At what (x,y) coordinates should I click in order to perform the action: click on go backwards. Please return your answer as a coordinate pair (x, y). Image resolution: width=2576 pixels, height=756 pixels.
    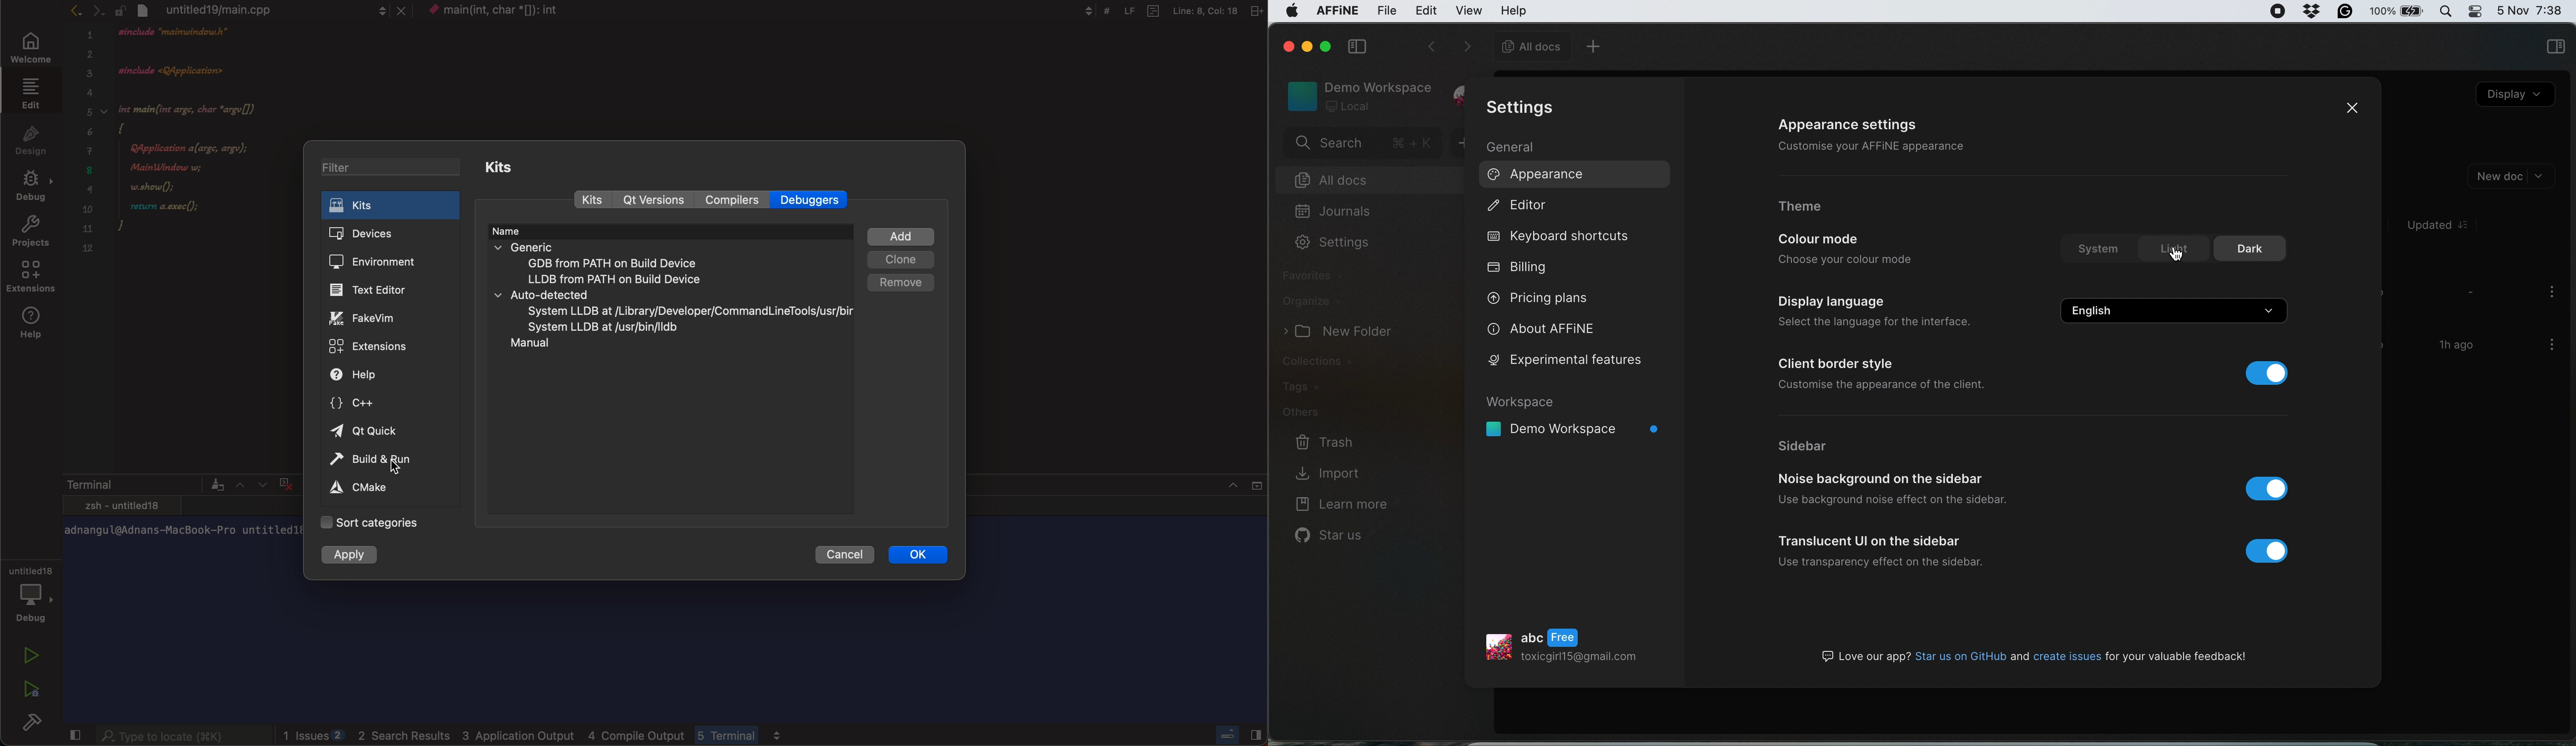
    Looking at the image, I should click on (1430, 48).